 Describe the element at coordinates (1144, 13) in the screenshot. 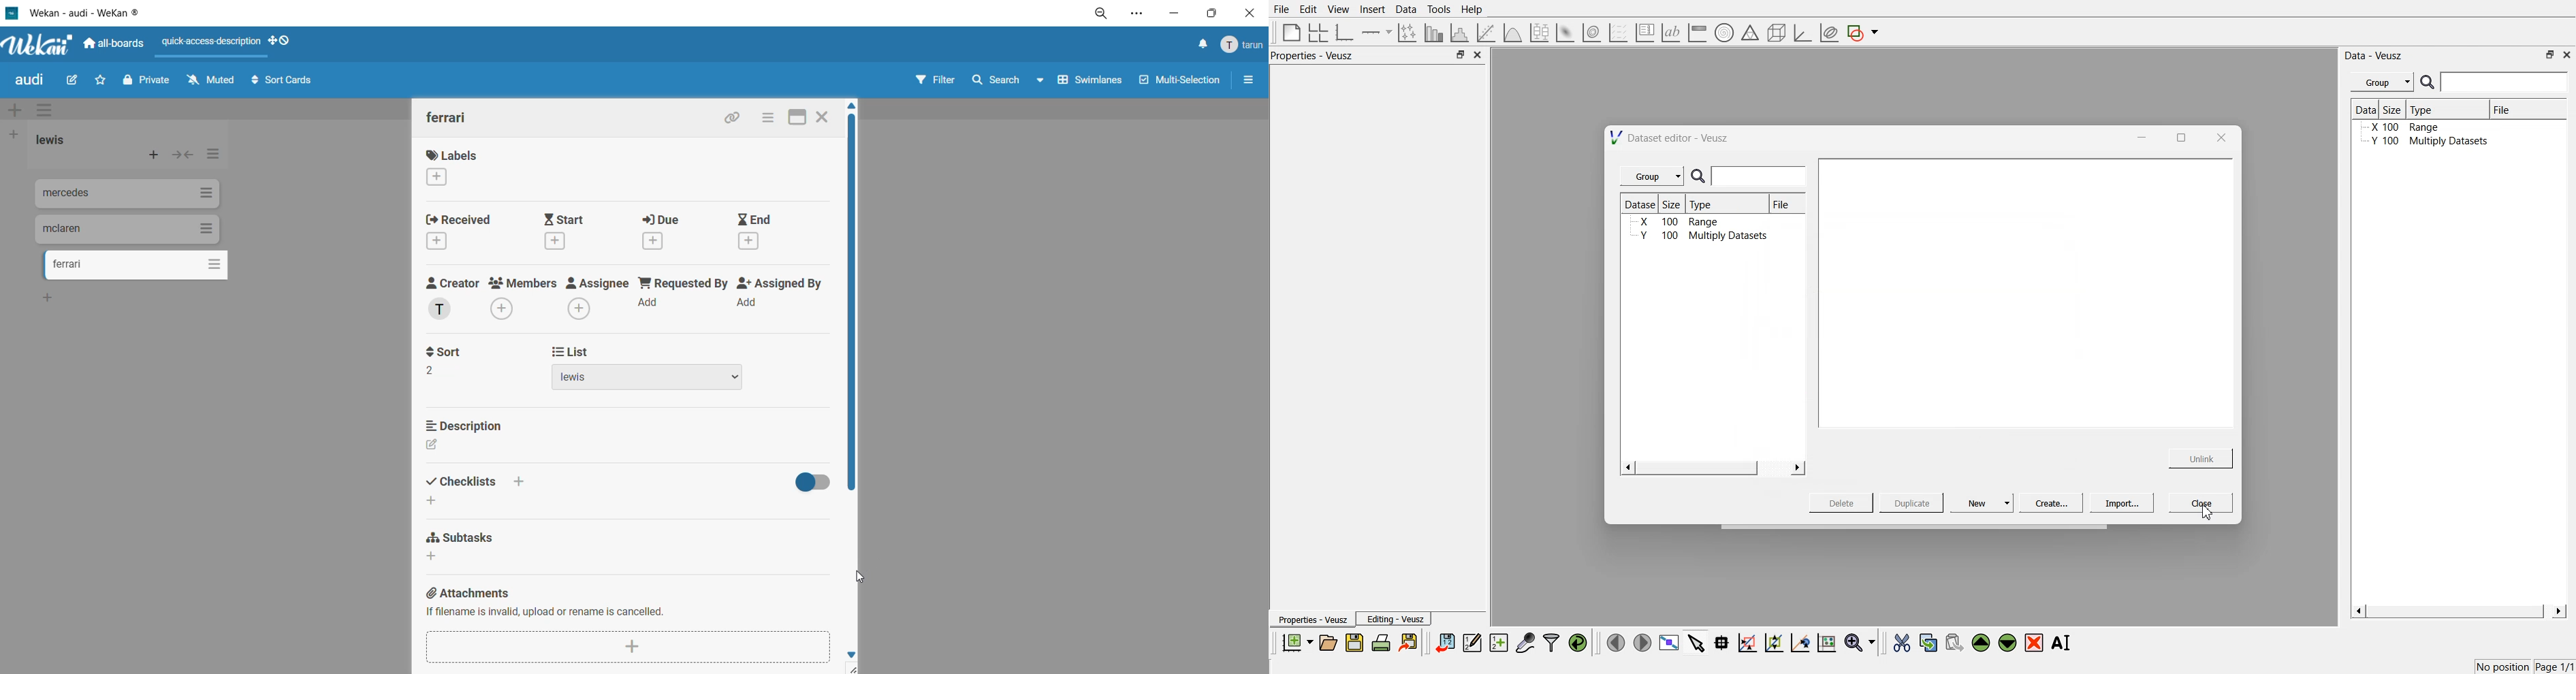

I see `settings` at that location.